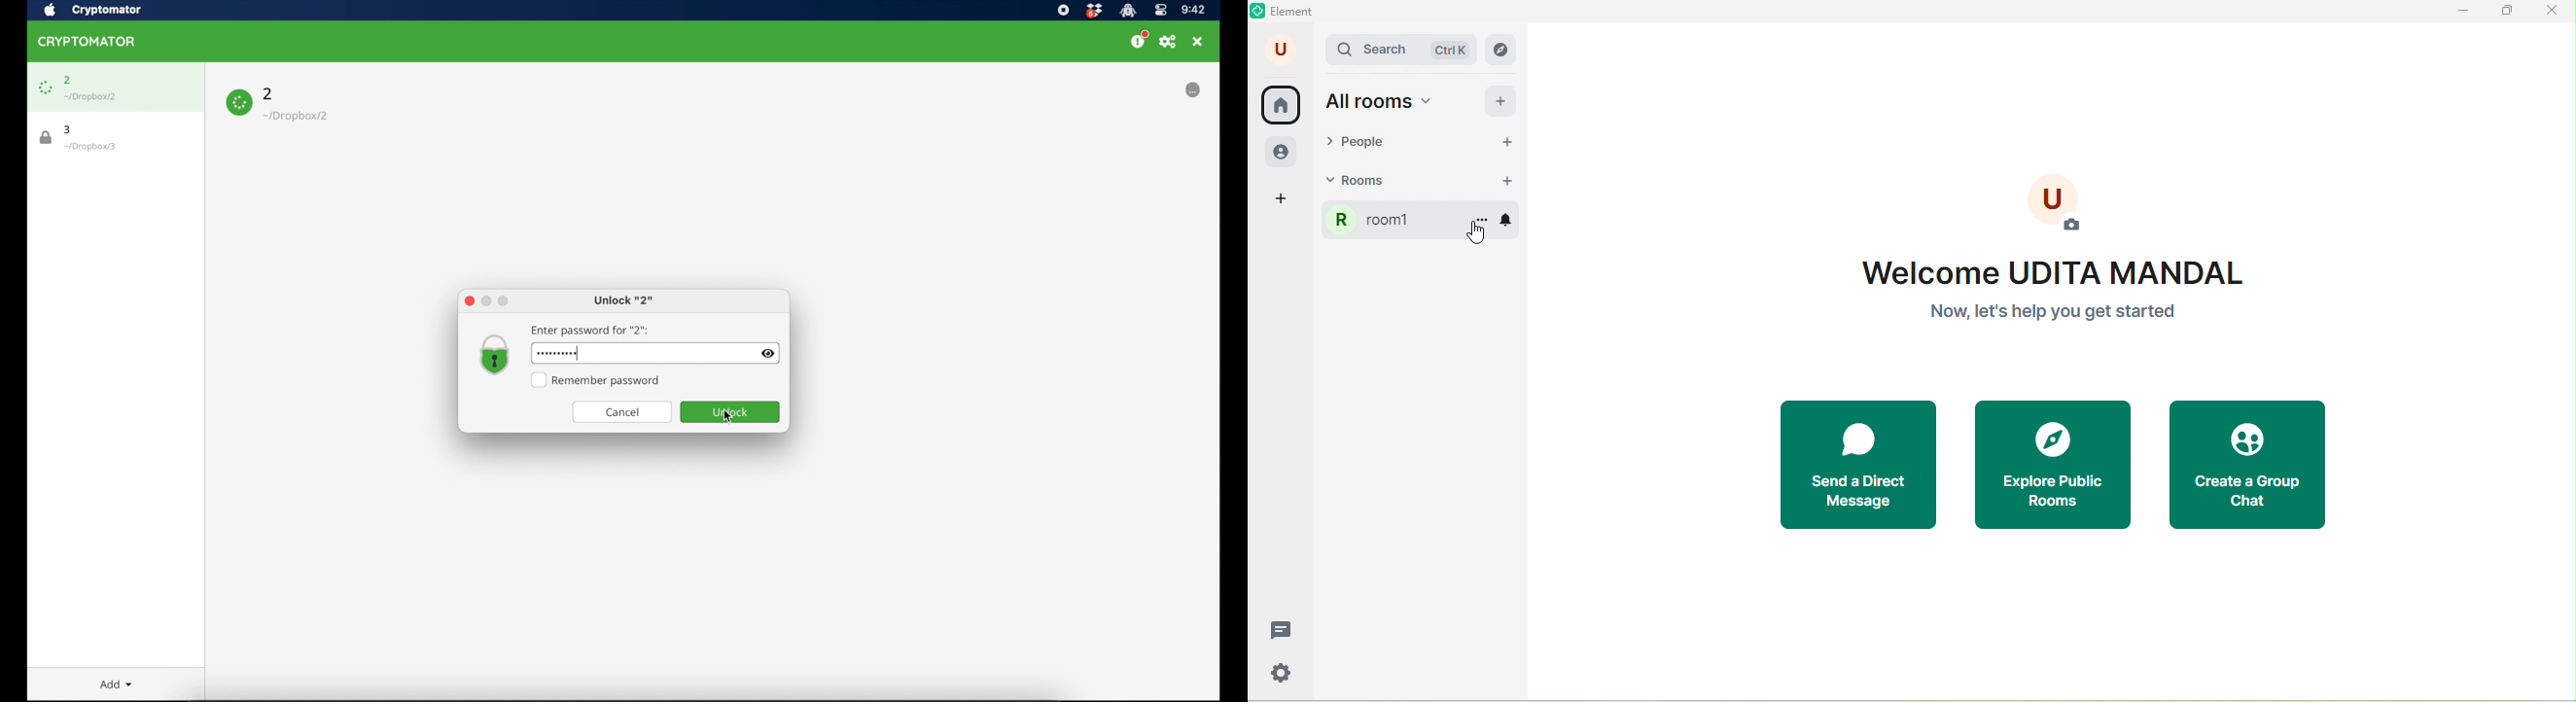 This screenshot has height=728, width=2576. Describe the element at coordinates (1288, 674) in the screenshot. I see `quick settings` at that location.